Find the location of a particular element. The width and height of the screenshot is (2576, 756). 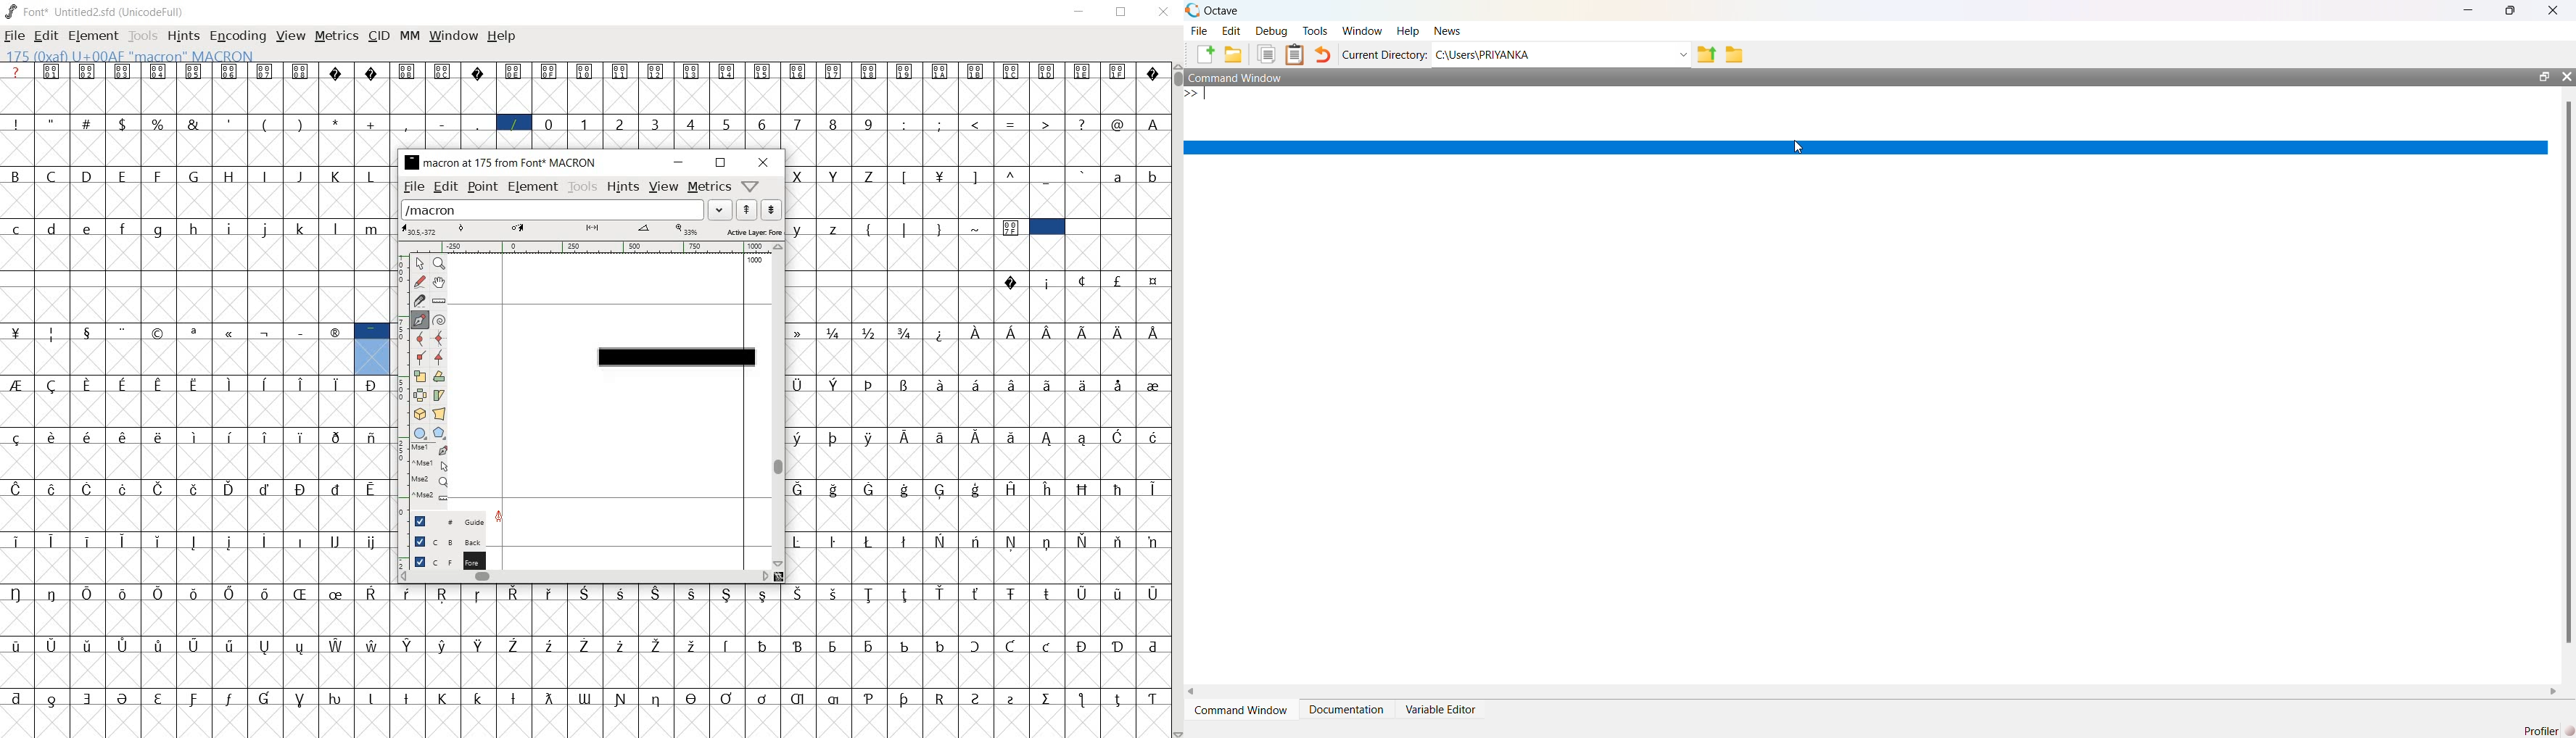

h is located at coordinates (195, 228).